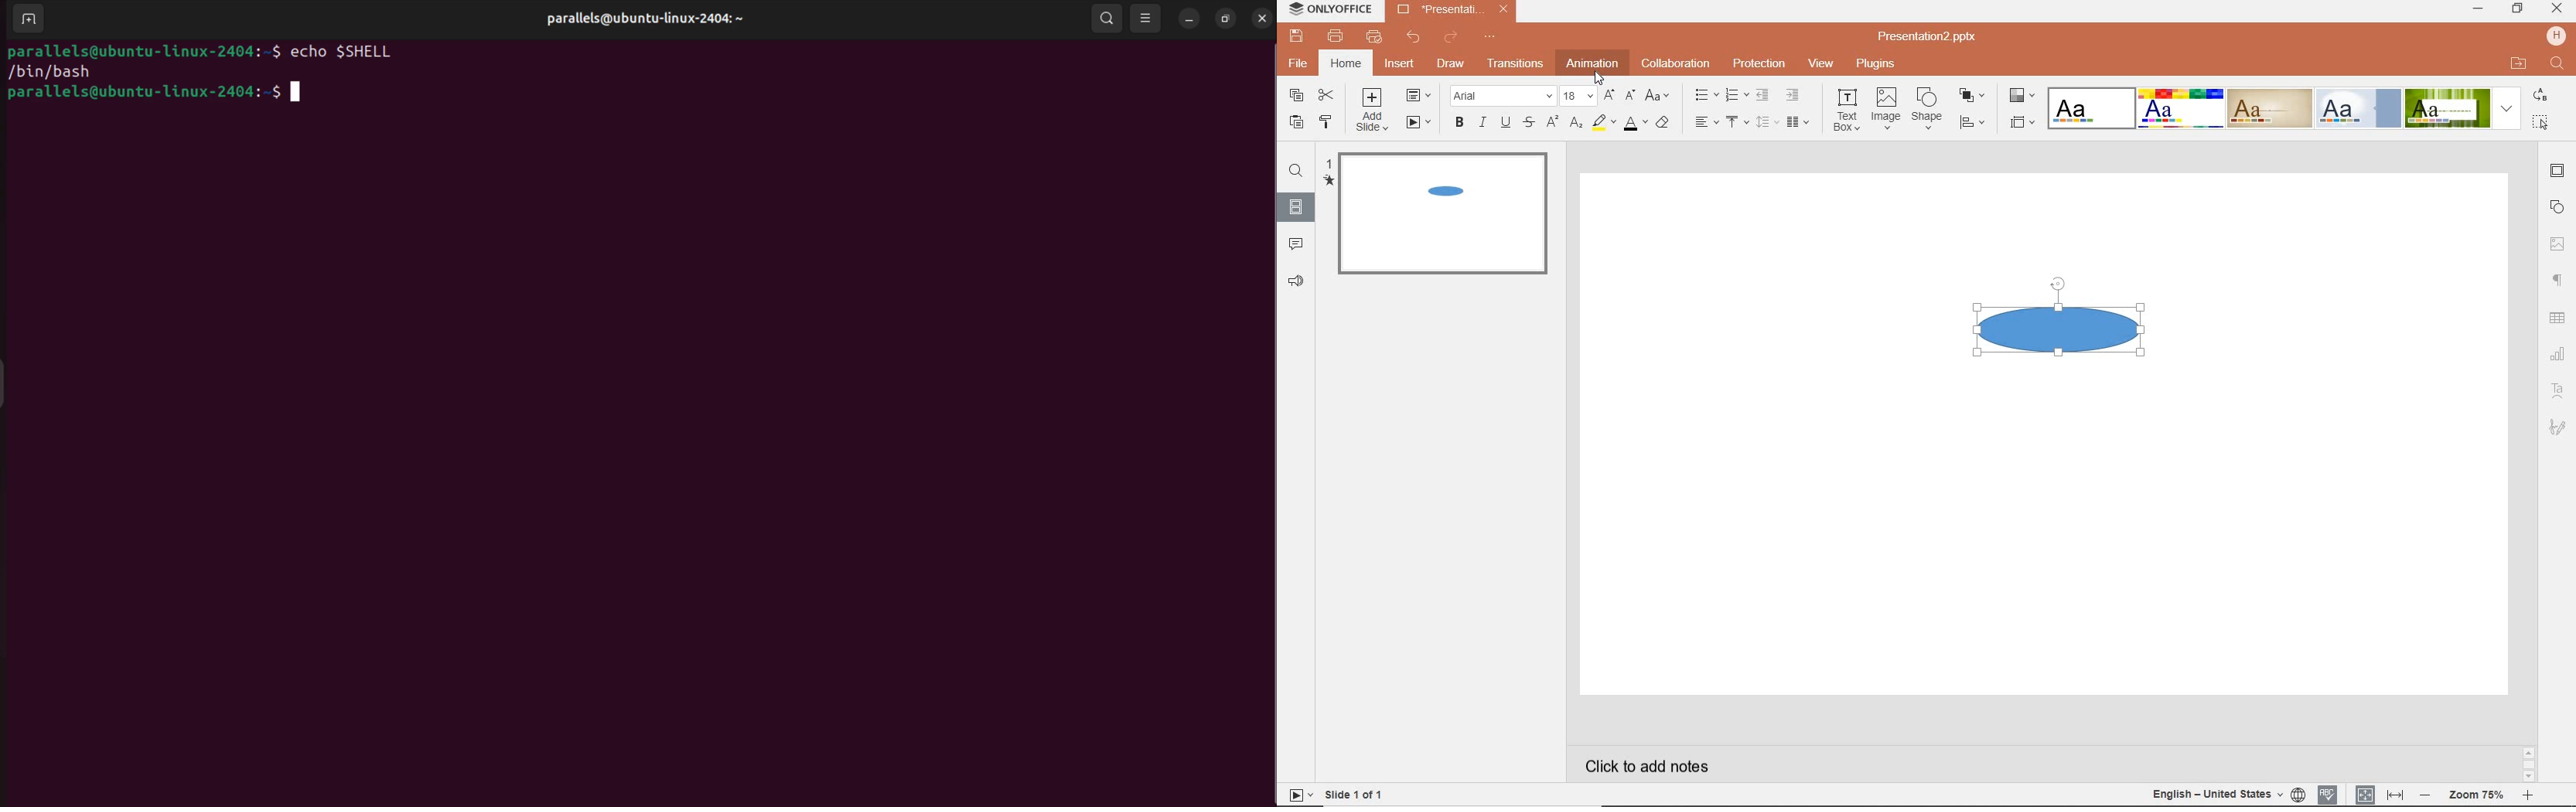  What do you see at coordinates (1594, 63) in the screenshot?
I see `animation` at bounding box center [1594, 63].